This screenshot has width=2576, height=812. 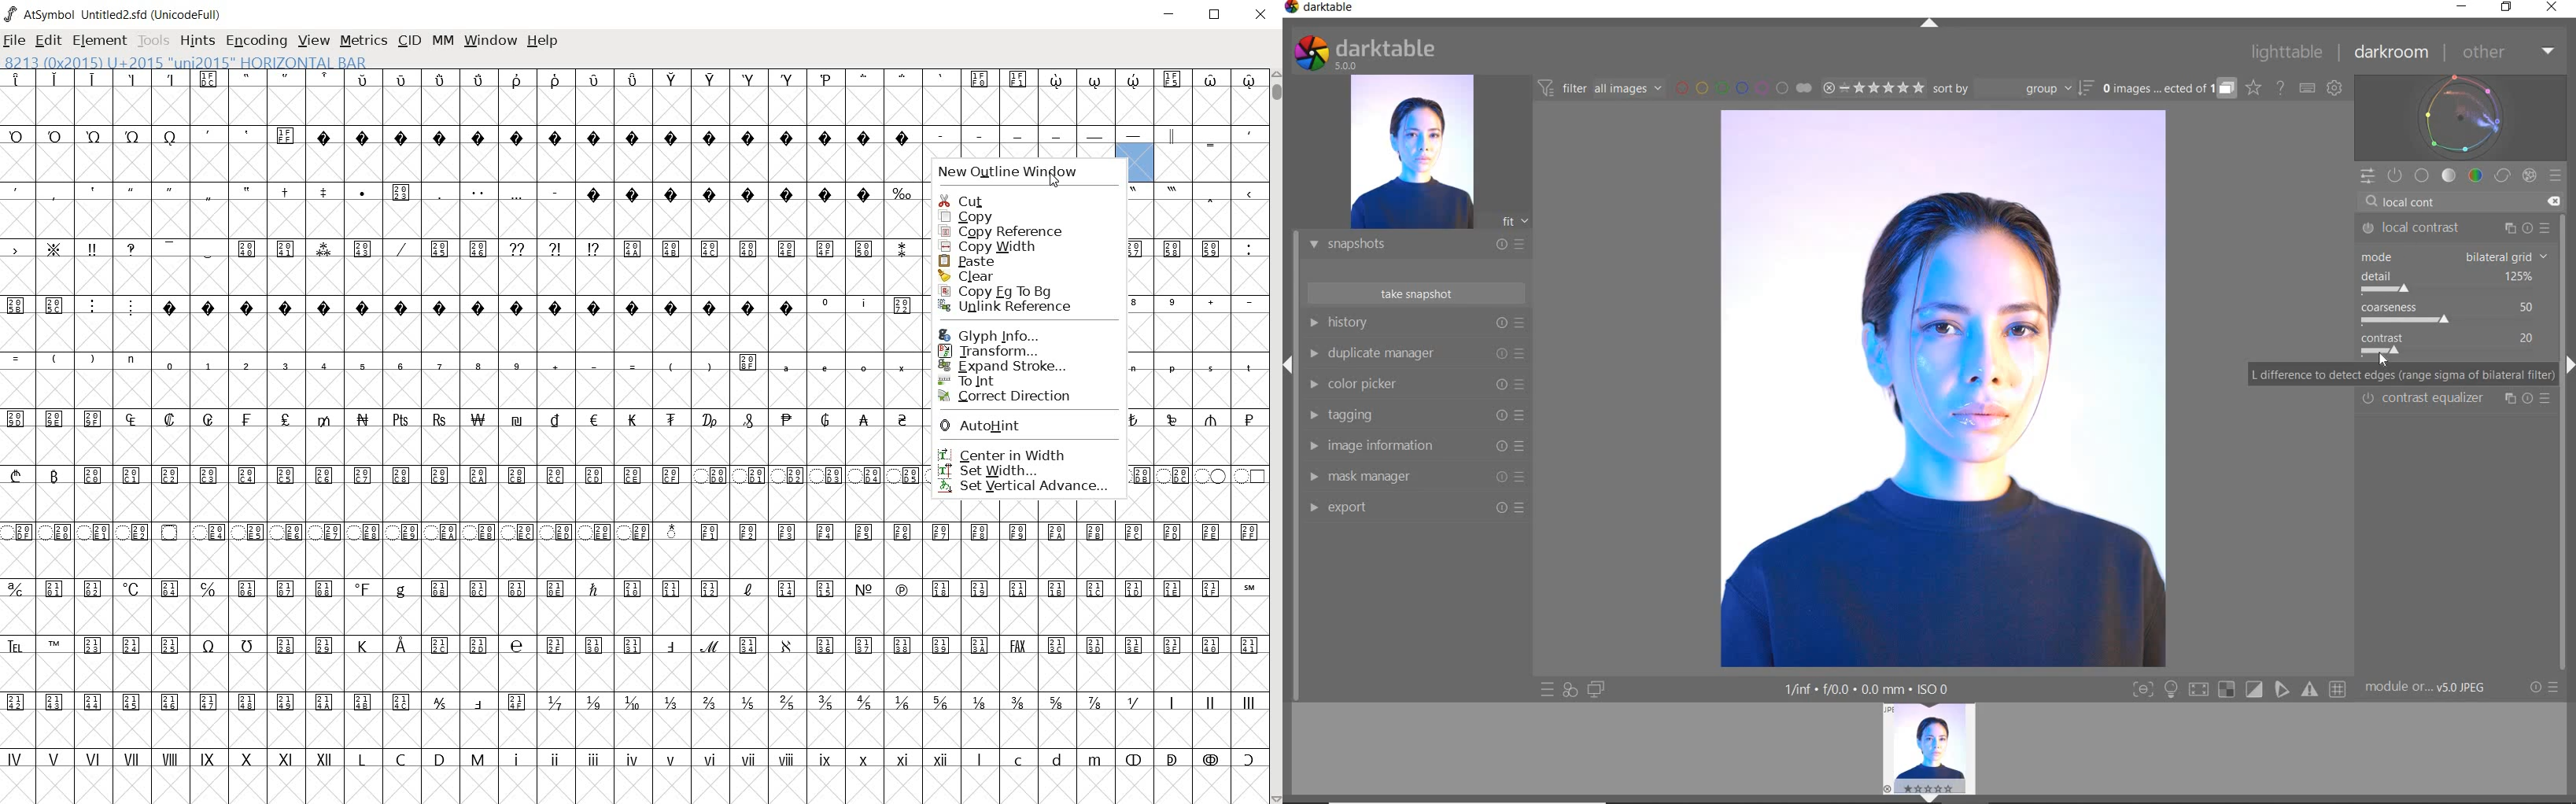 I want to click on IMAGE PREVIEW, so click(x=1929, y=749).